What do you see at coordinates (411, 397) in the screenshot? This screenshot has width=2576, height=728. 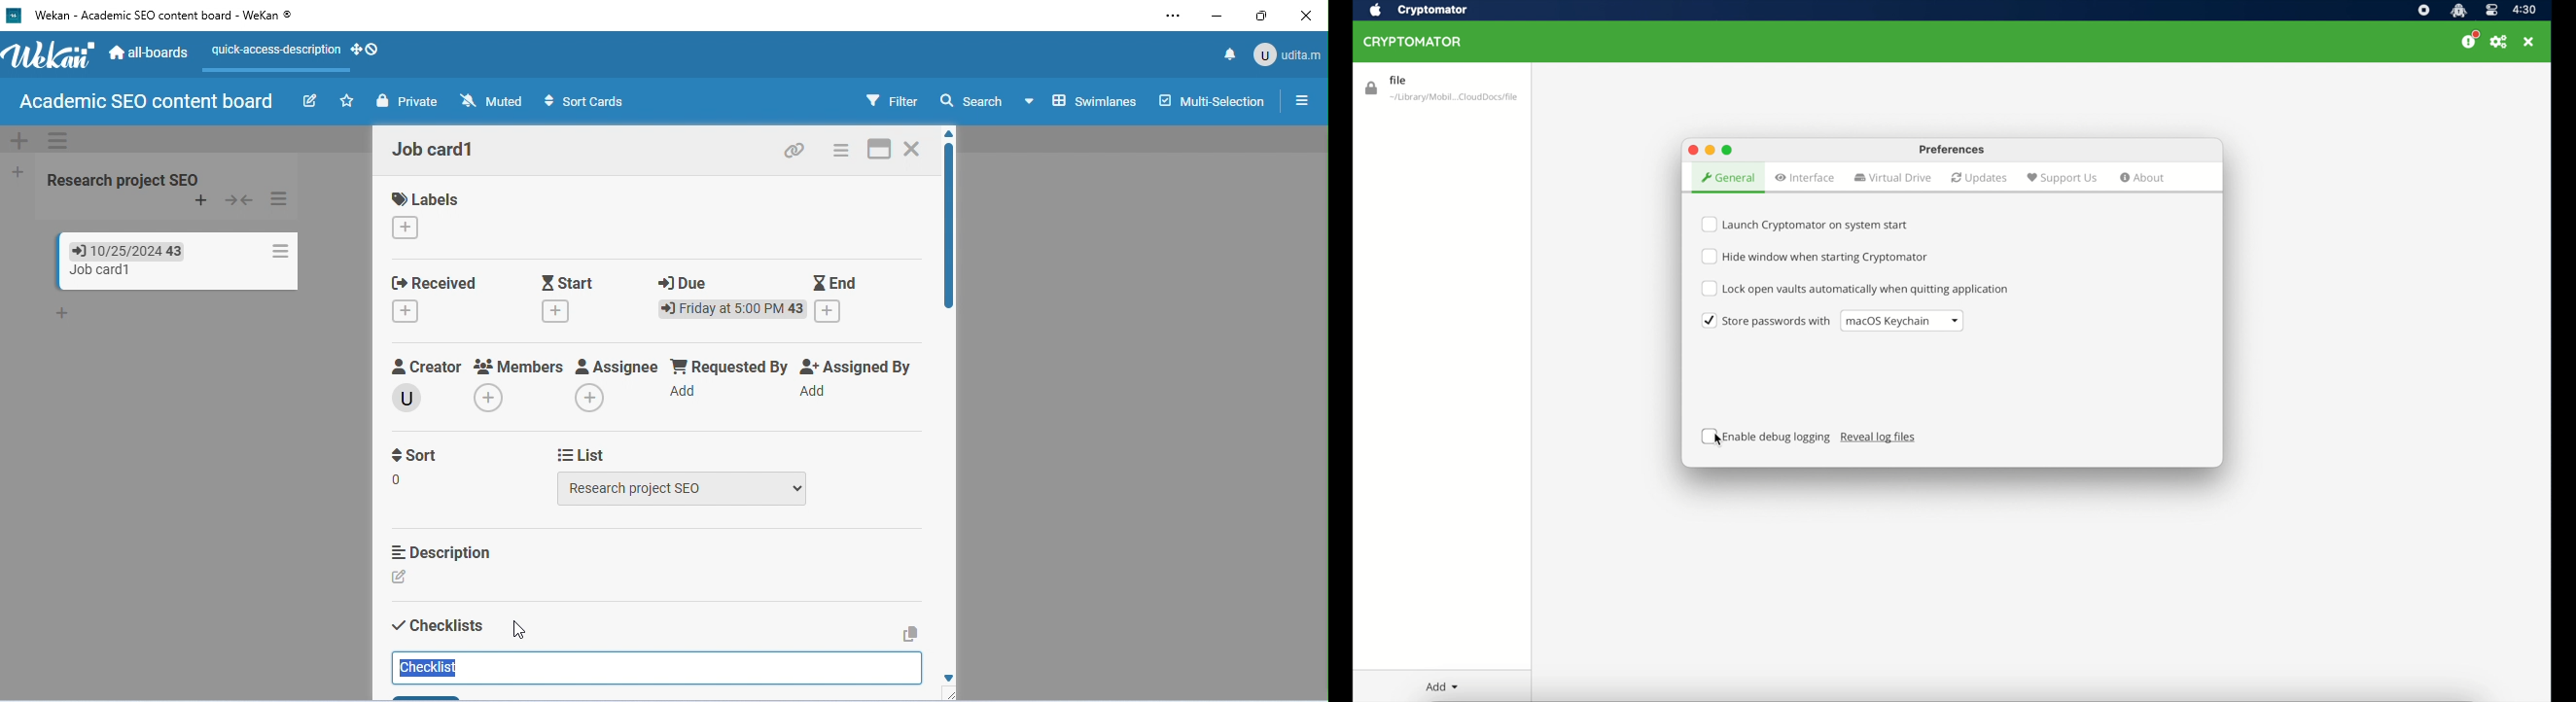 I see `creator name` at bounding box center [411, 397].